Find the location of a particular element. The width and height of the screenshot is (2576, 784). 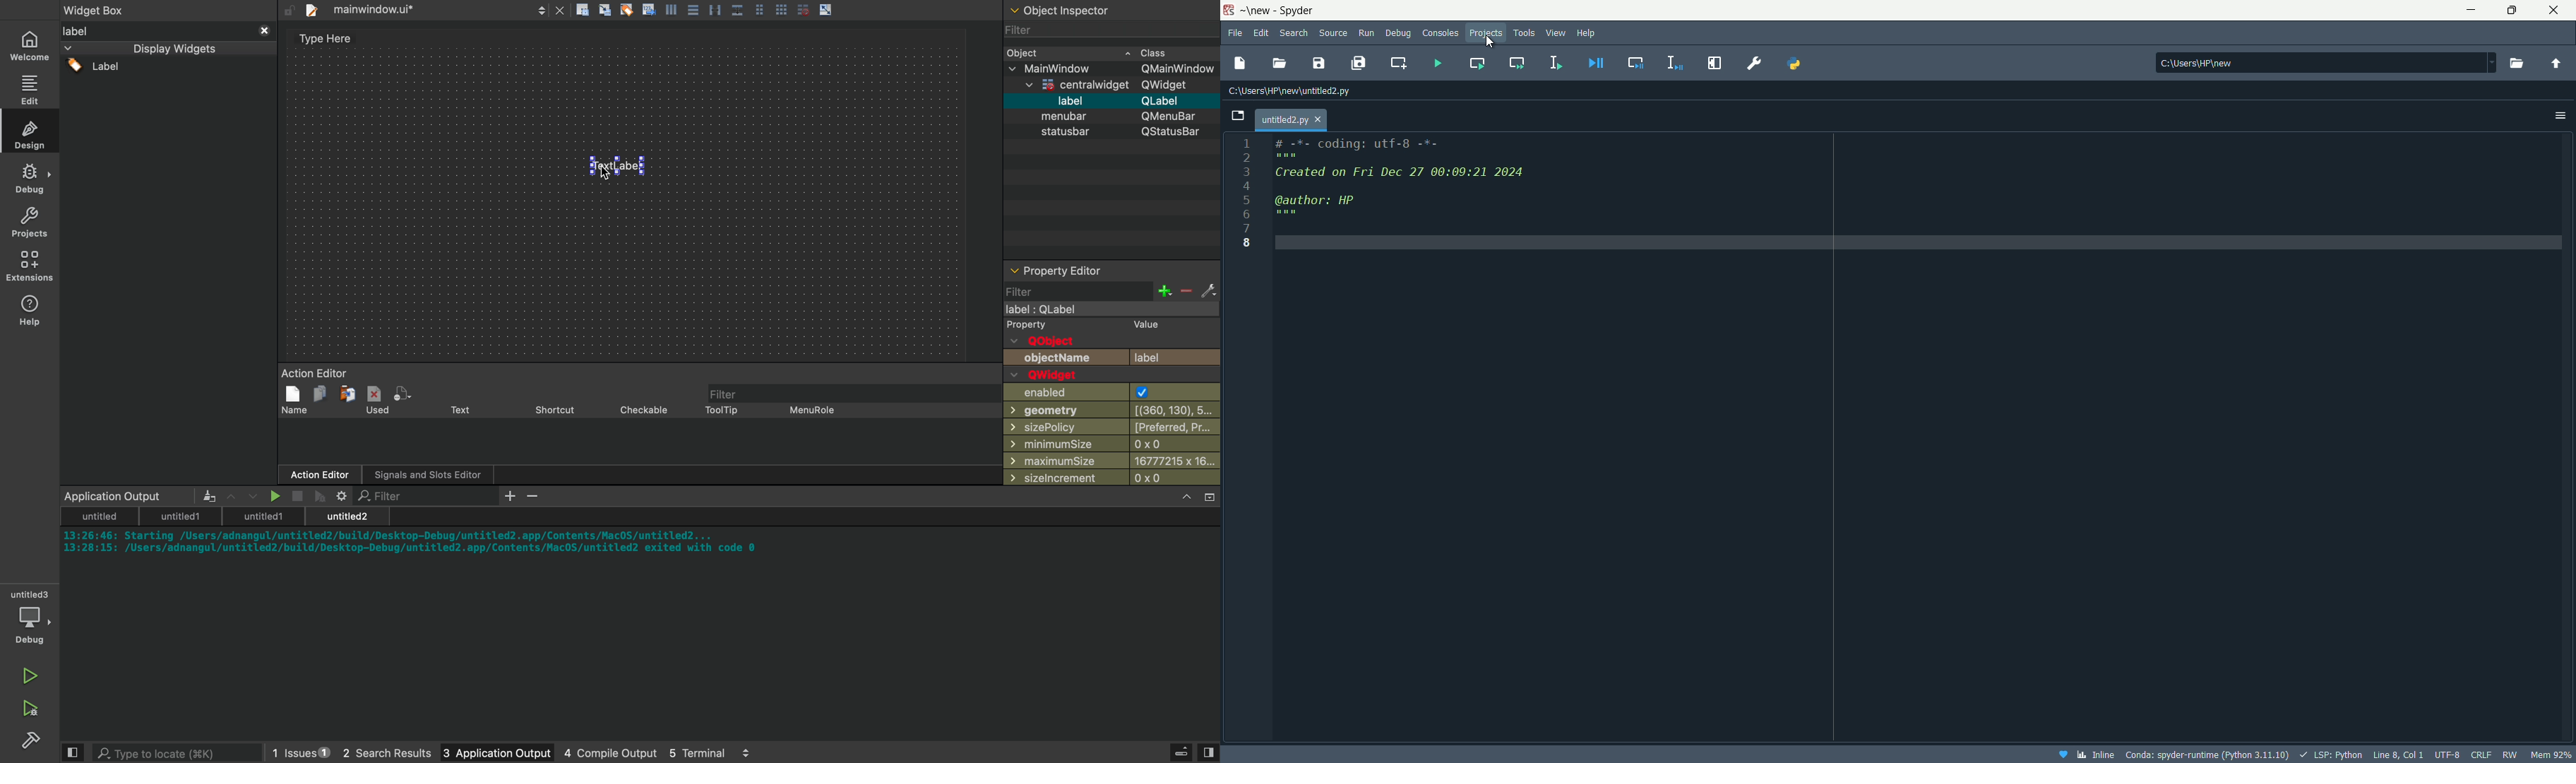

Cursor on Projects is located at coordinates (1490, 42).